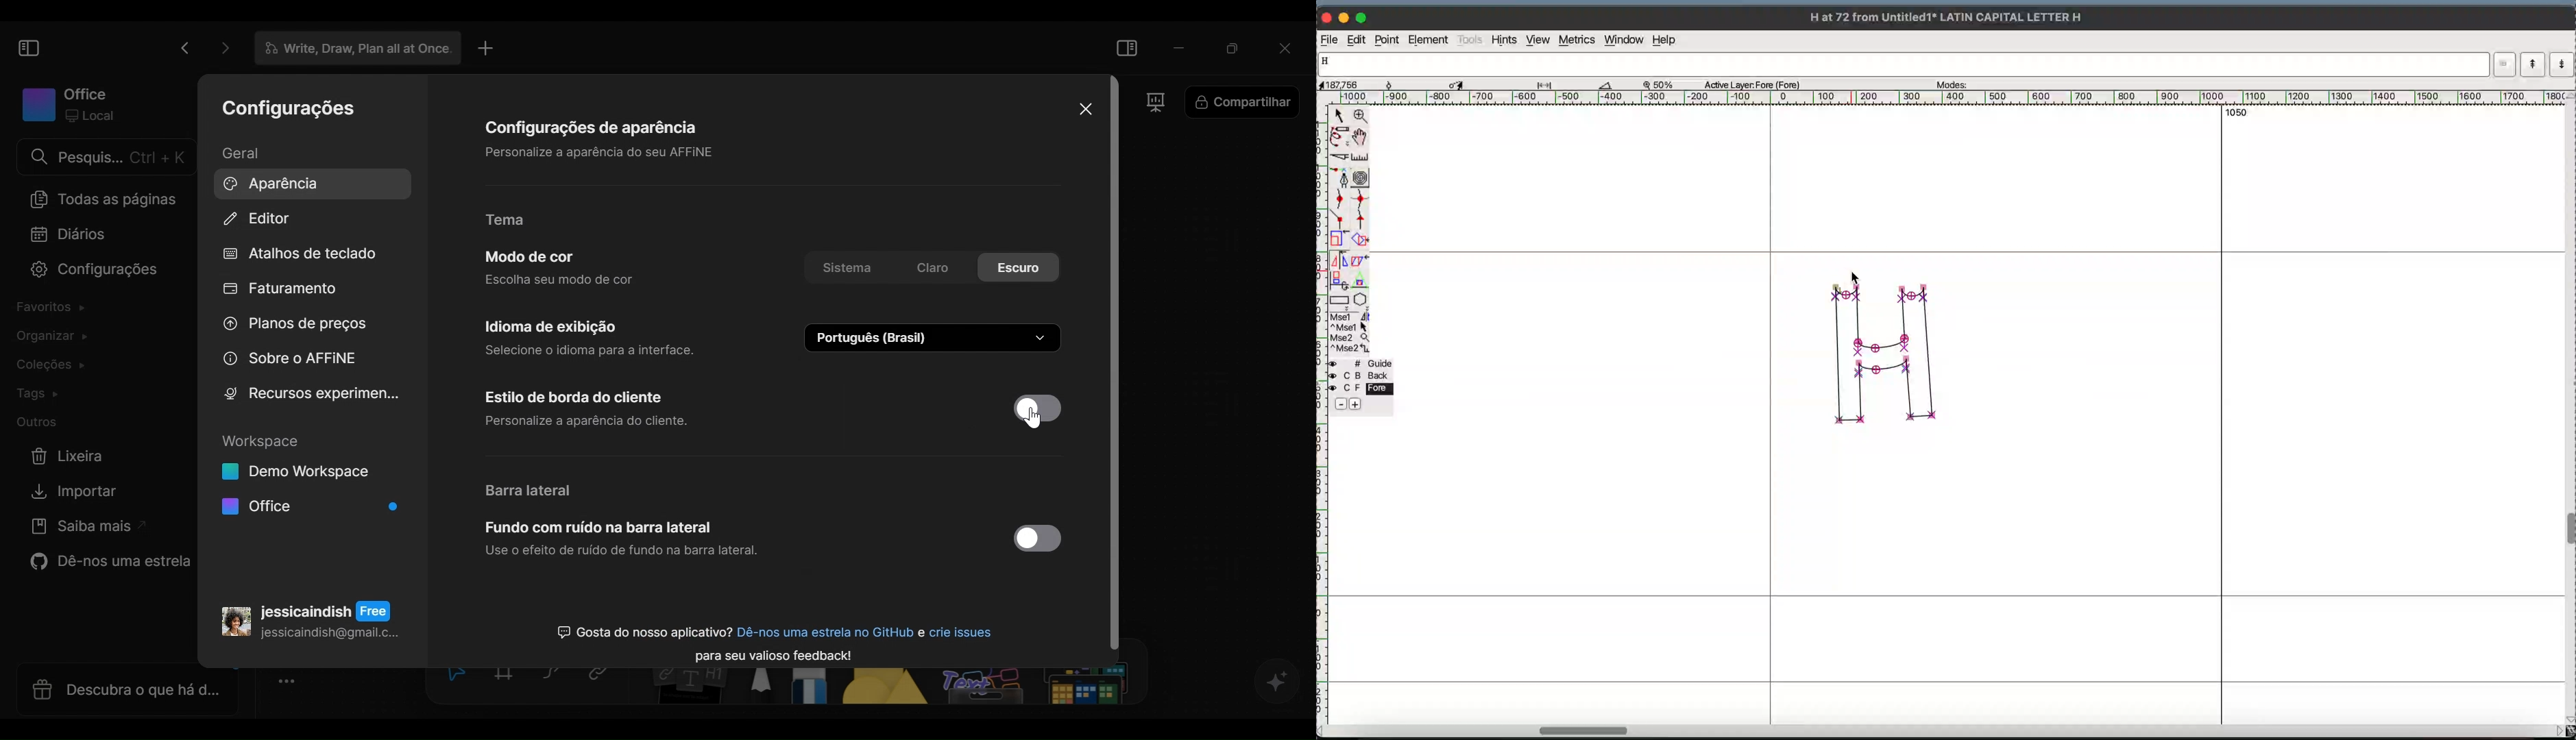  I want to click on scroll, so click(1119, 366).